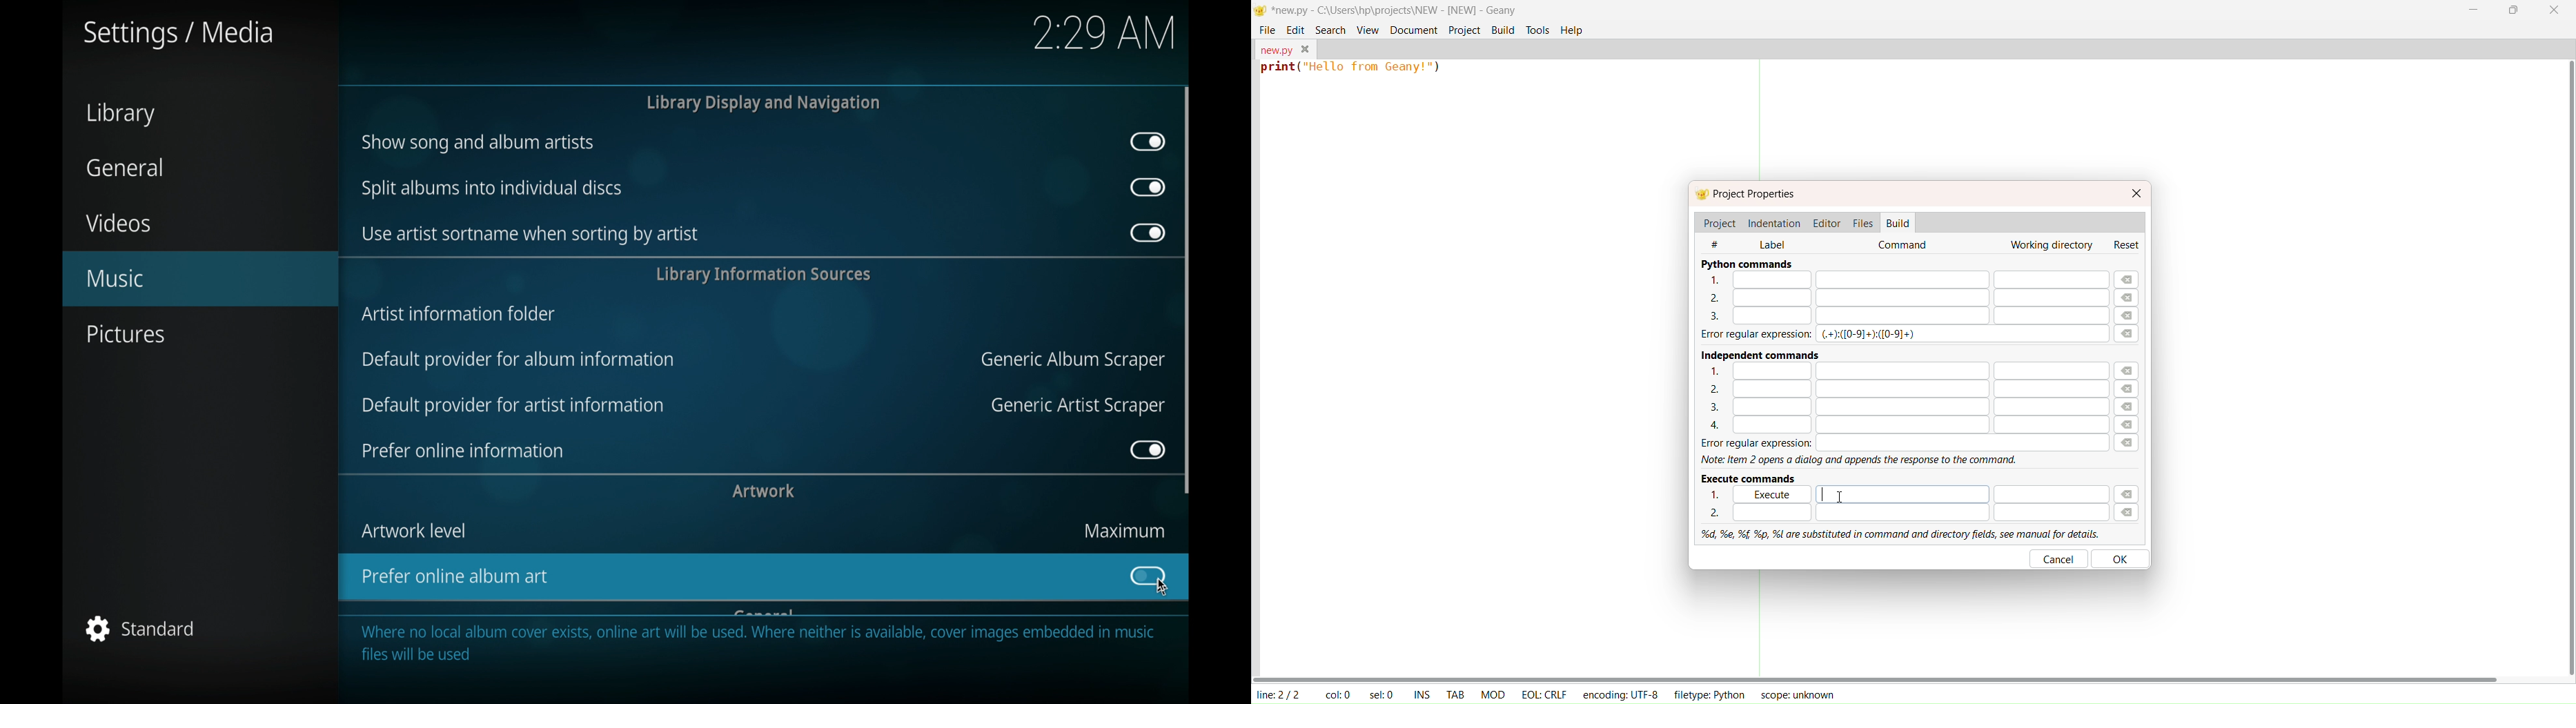 This screenshot has width=2576, height=728. I want to click on indentation, so click(1776, 222).